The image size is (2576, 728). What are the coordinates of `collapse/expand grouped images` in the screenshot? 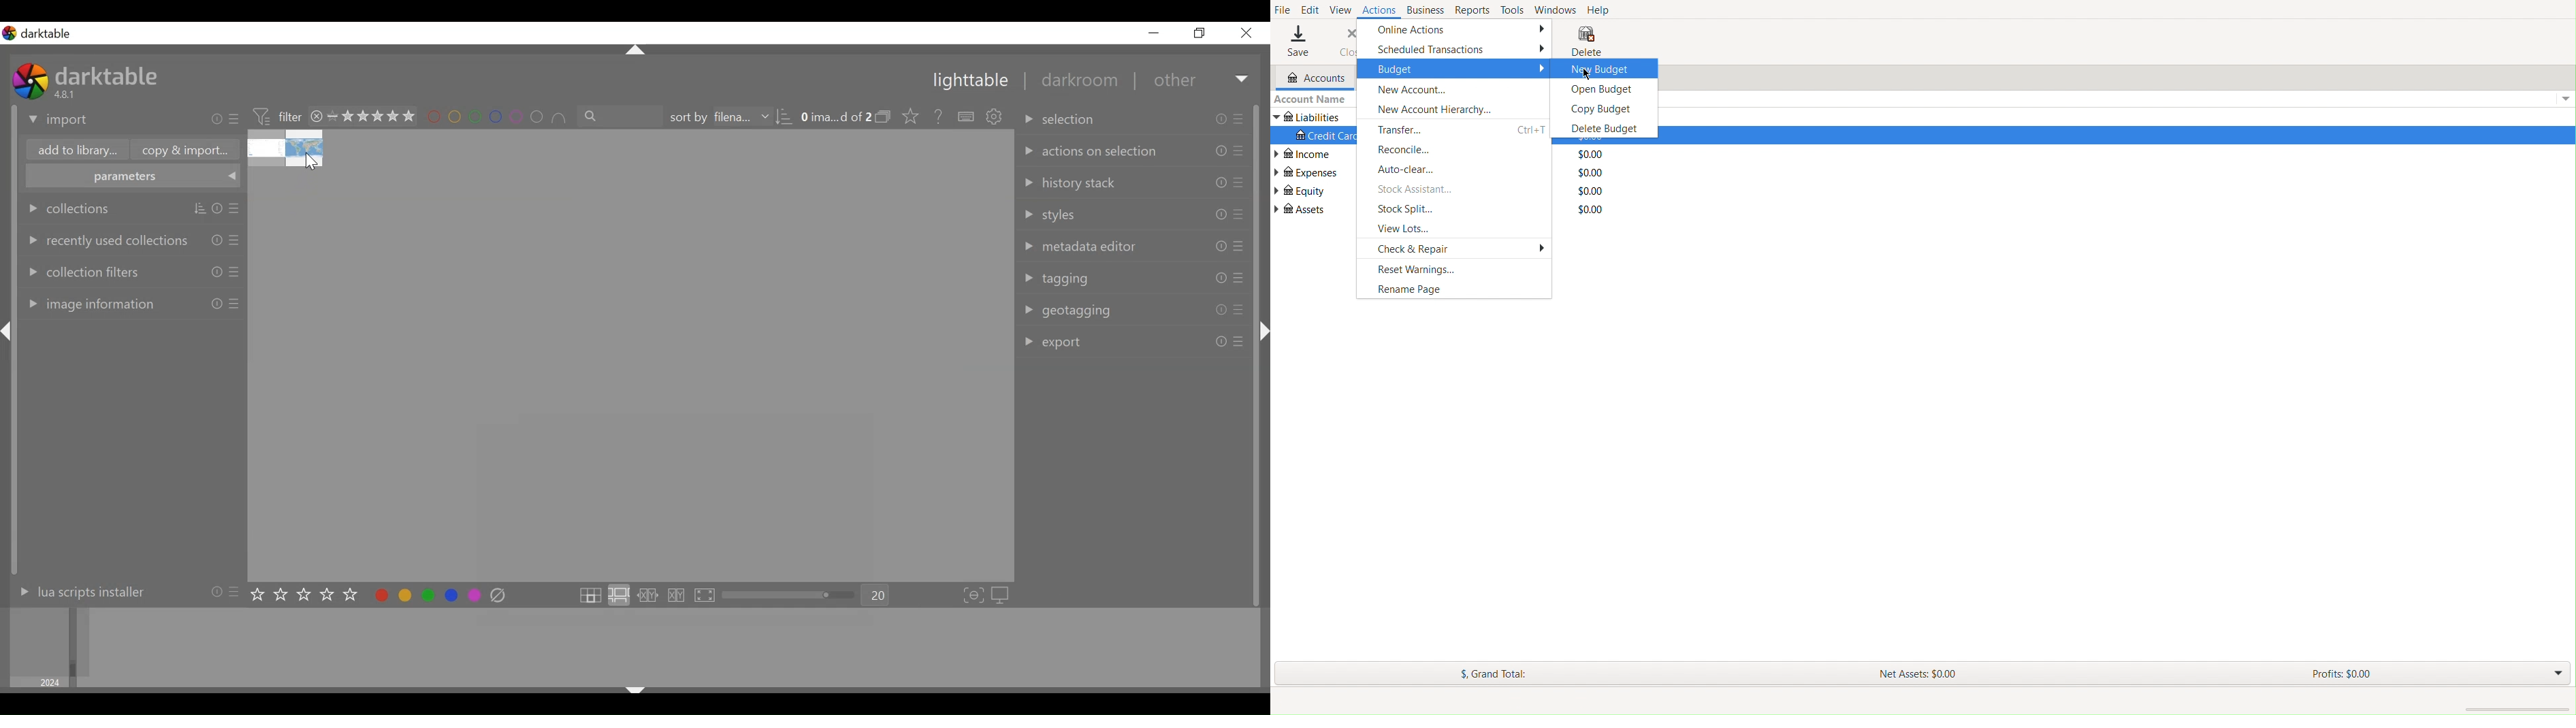 It's located at (887, 118).